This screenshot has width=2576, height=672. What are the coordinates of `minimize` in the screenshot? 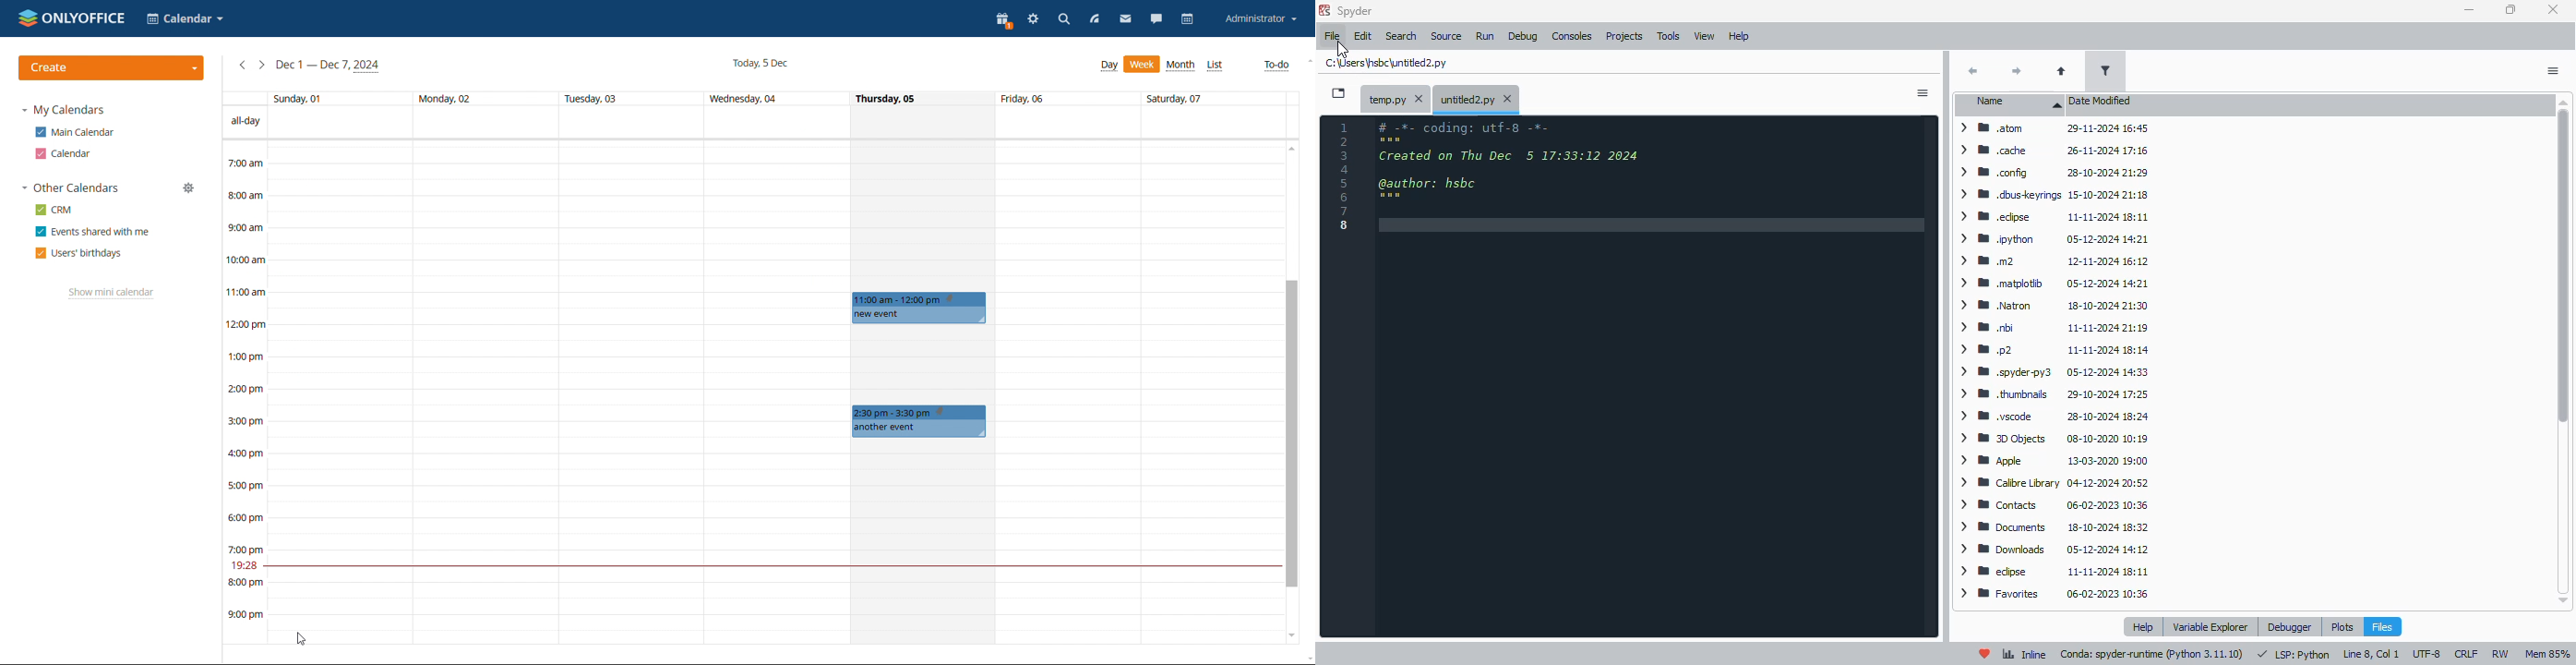 It's located at (2470, 10).